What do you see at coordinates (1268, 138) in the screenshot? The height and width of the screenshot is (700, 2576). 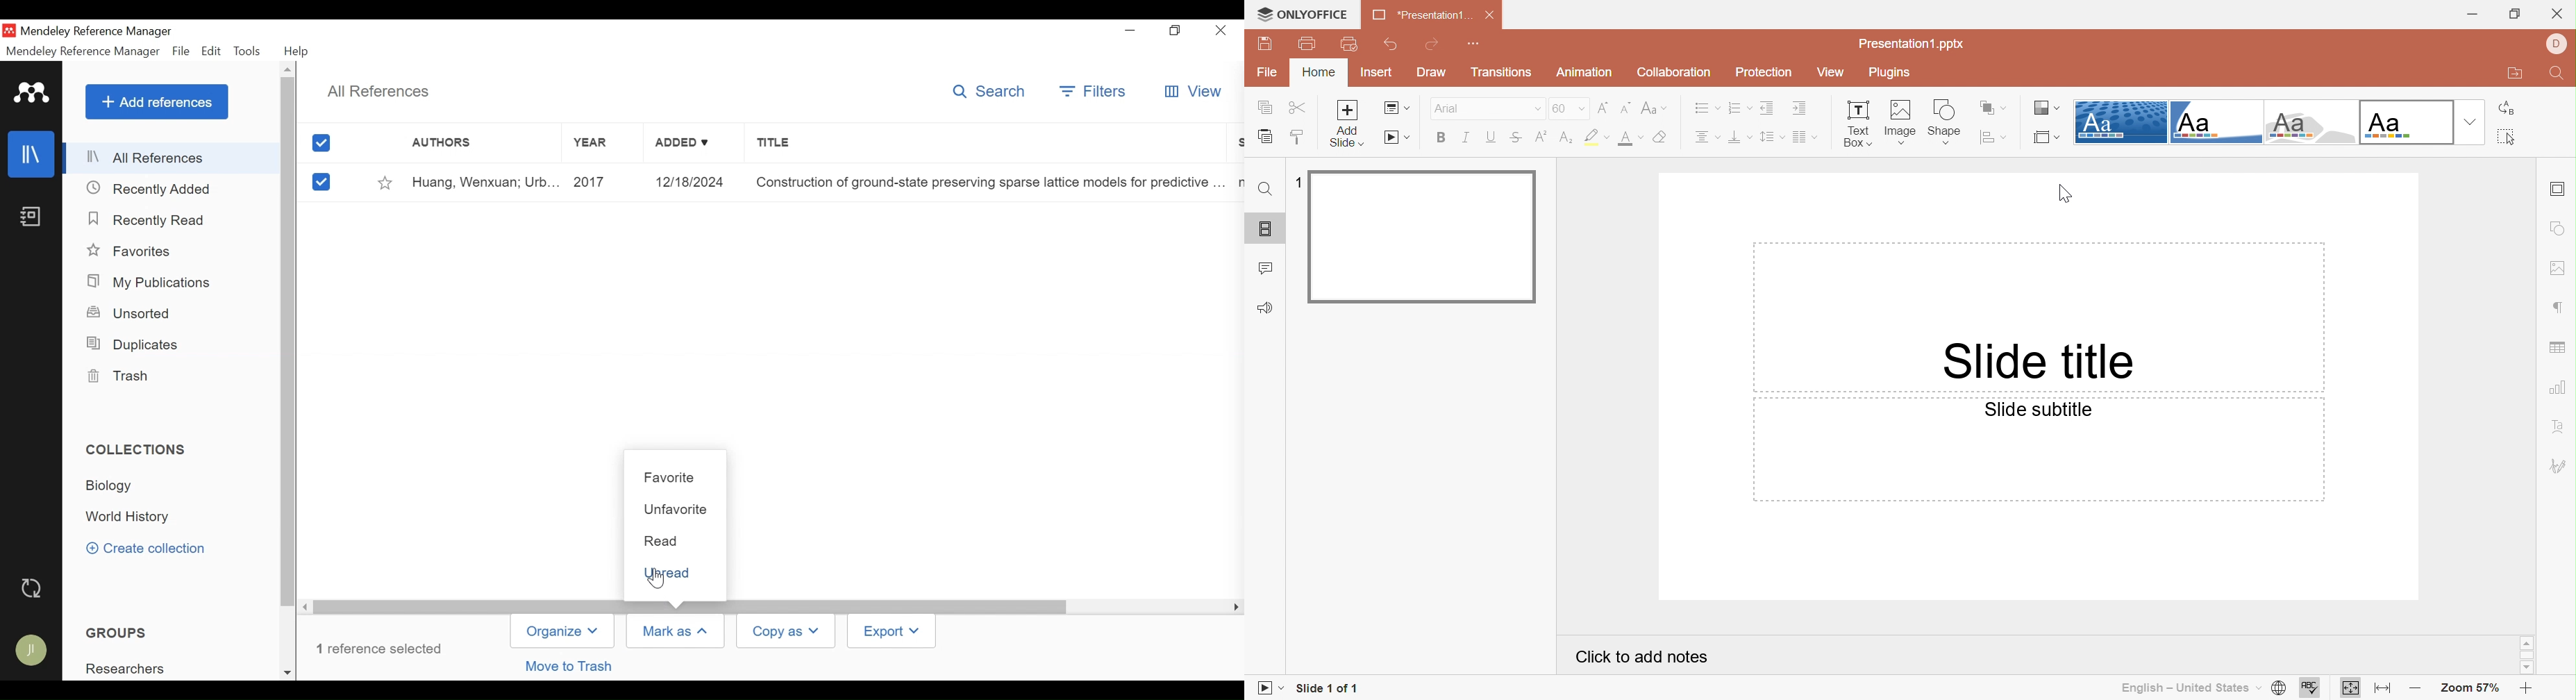 I see `Paste` at bounding box center [1268, 138].